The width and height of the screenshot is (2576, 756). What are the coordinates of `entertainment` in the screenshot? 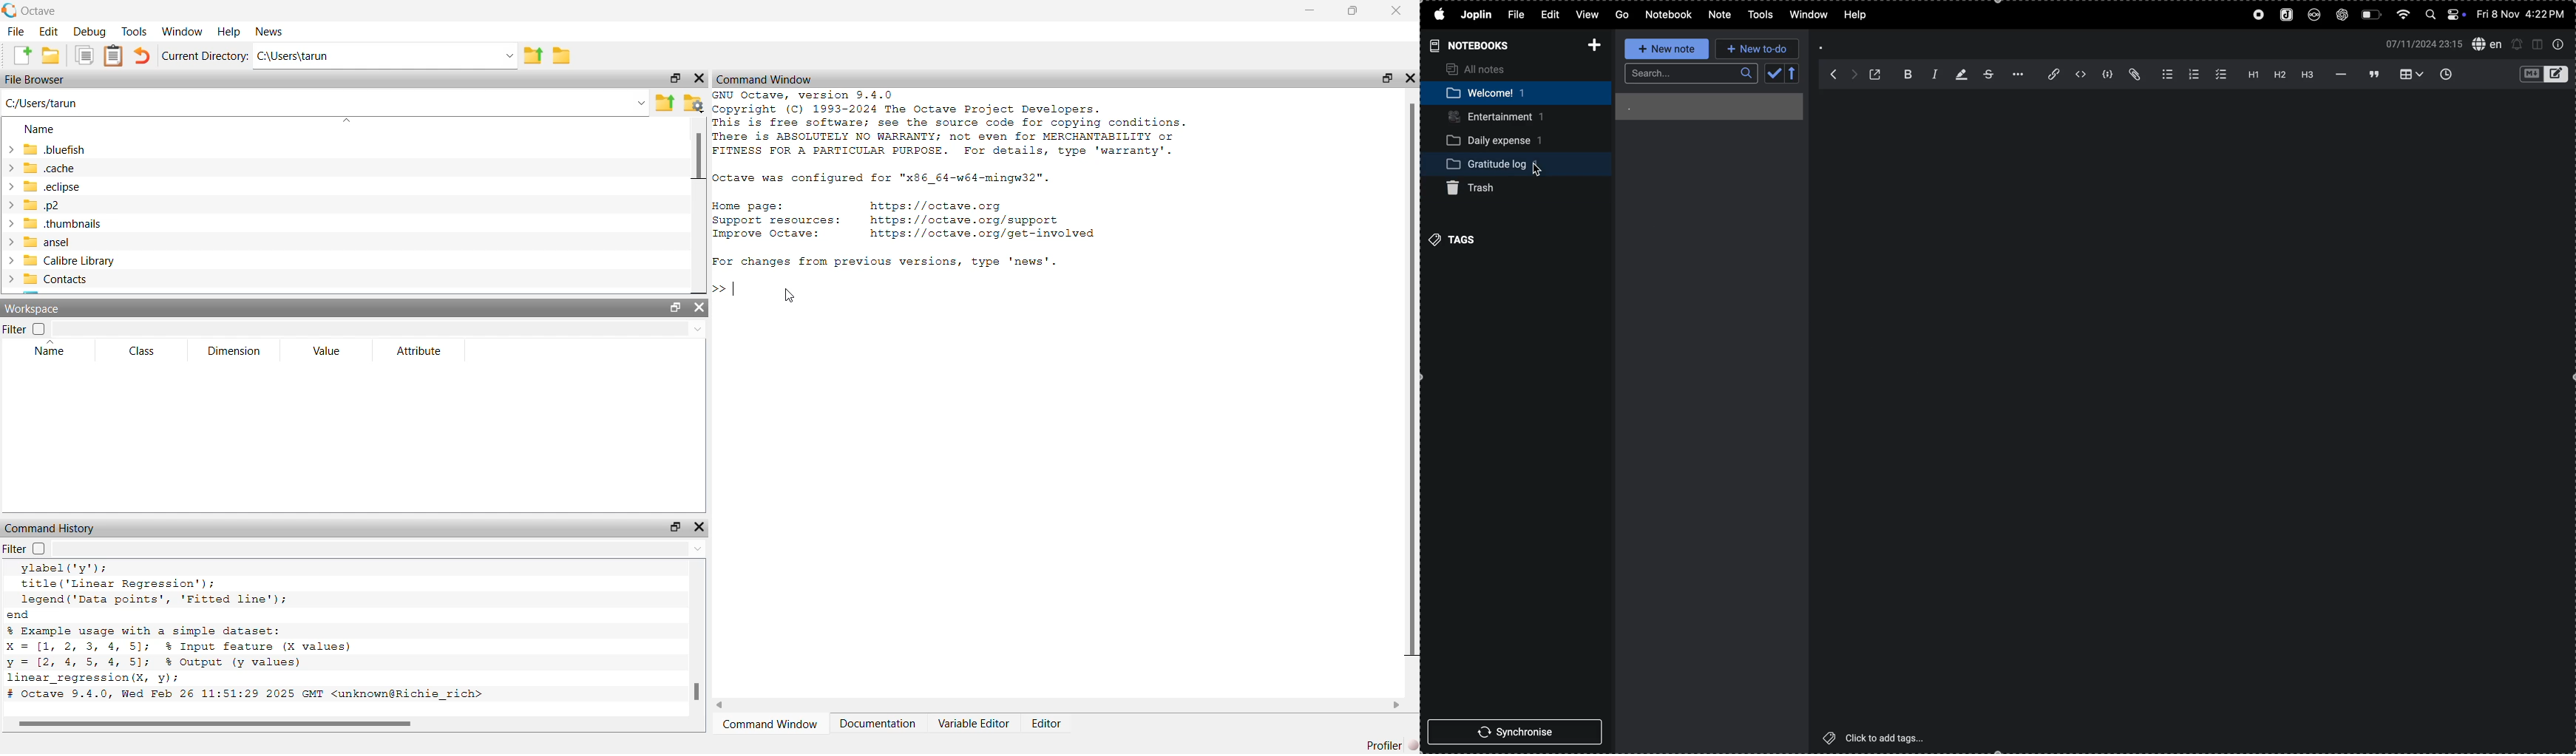 It's located at (1502, 118).